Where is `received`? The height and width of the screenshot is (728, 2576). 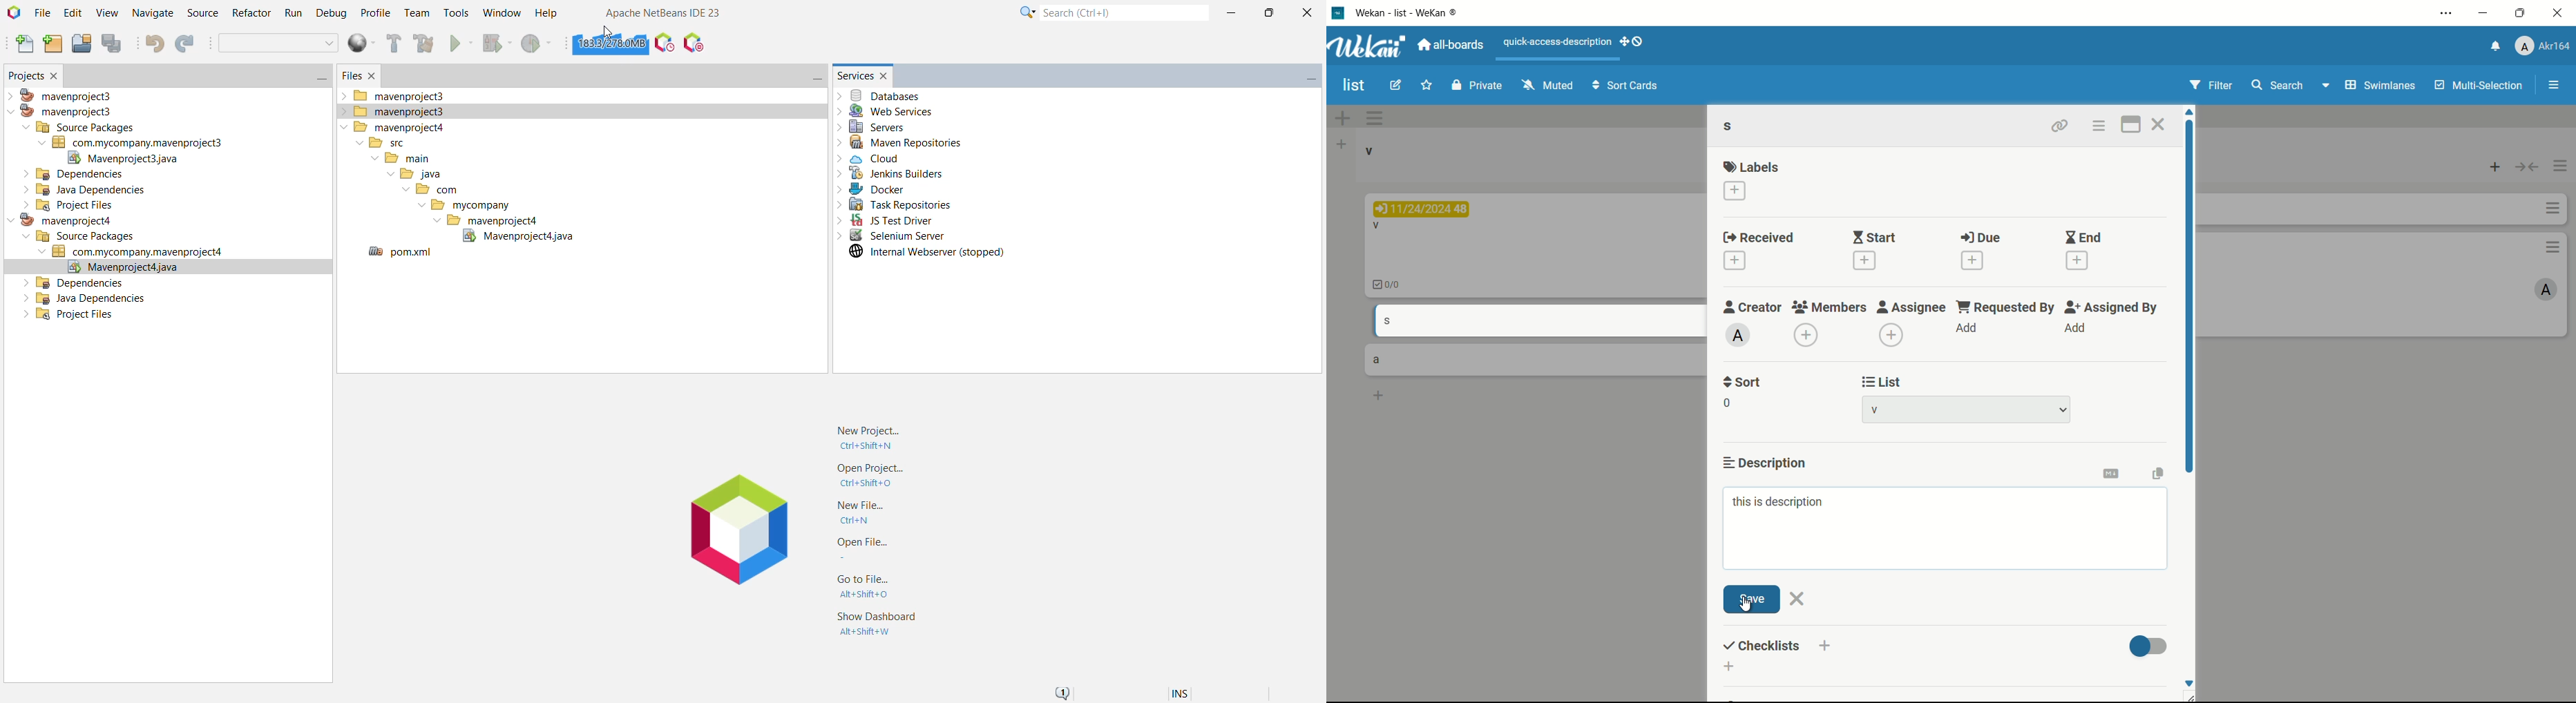 received is located at coordinates (1759, 236).